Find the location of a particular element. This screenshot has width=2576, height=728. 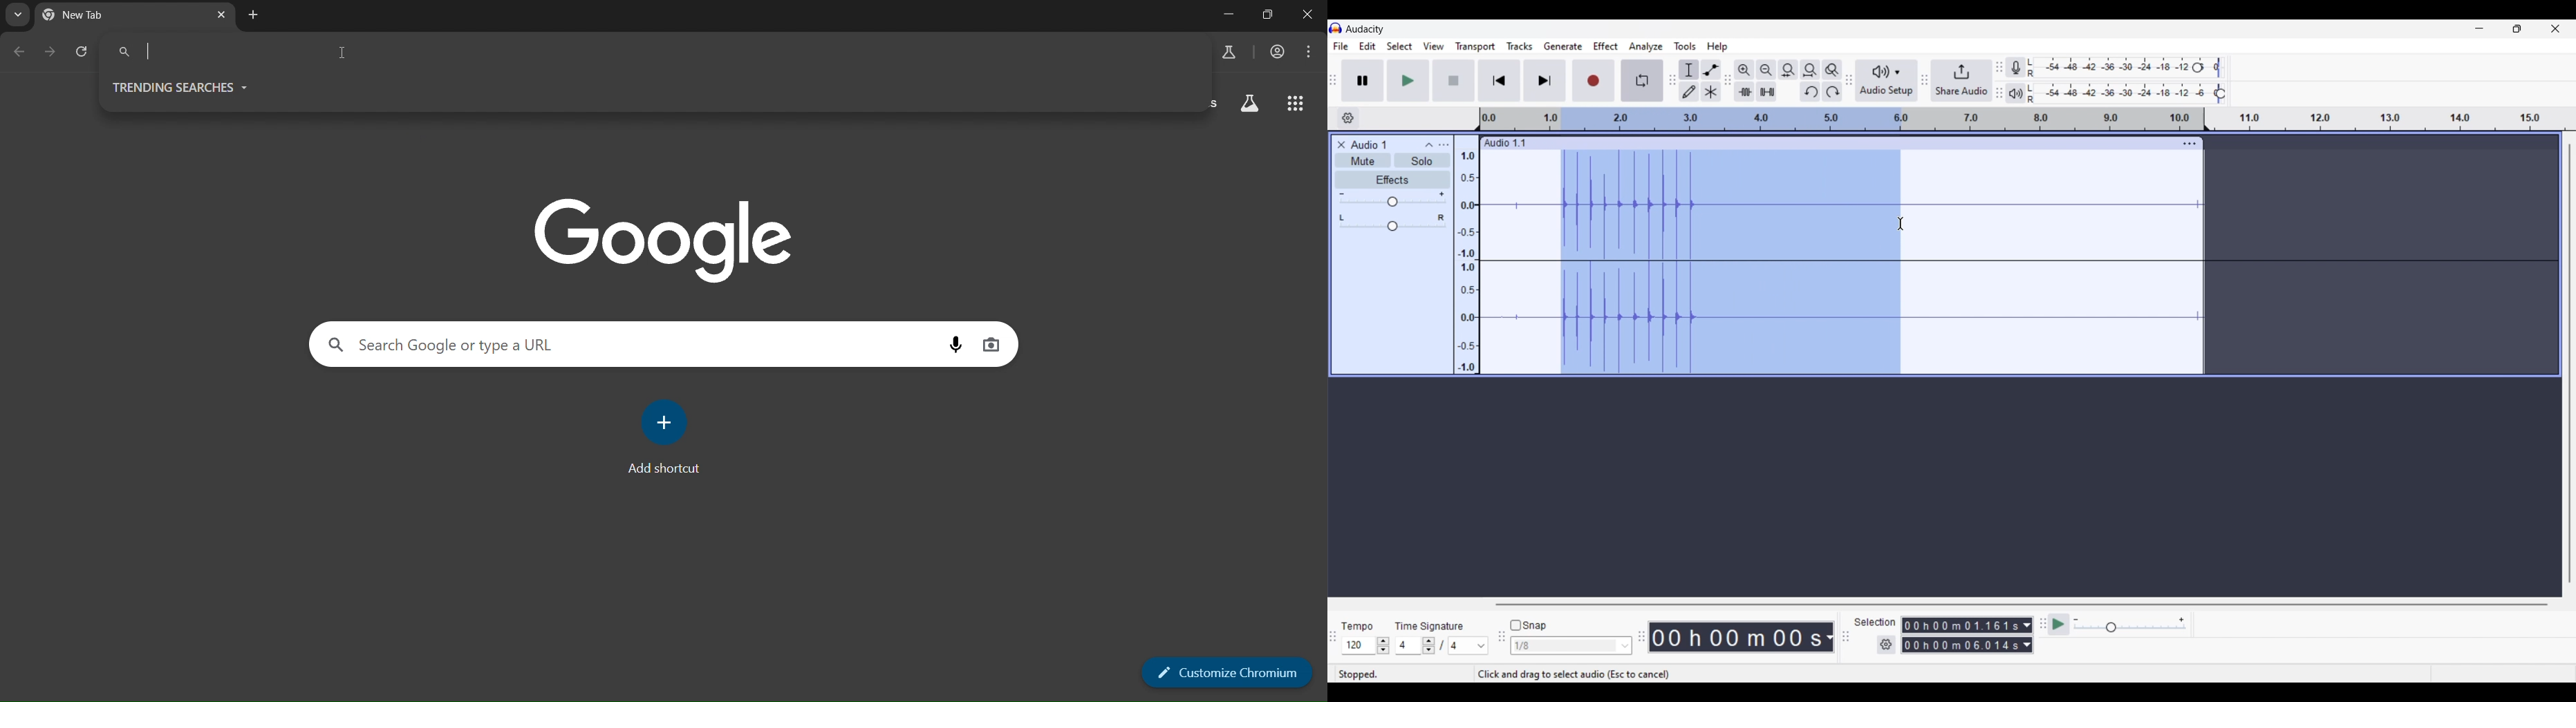

menu is located at coordinates (1312, 52).